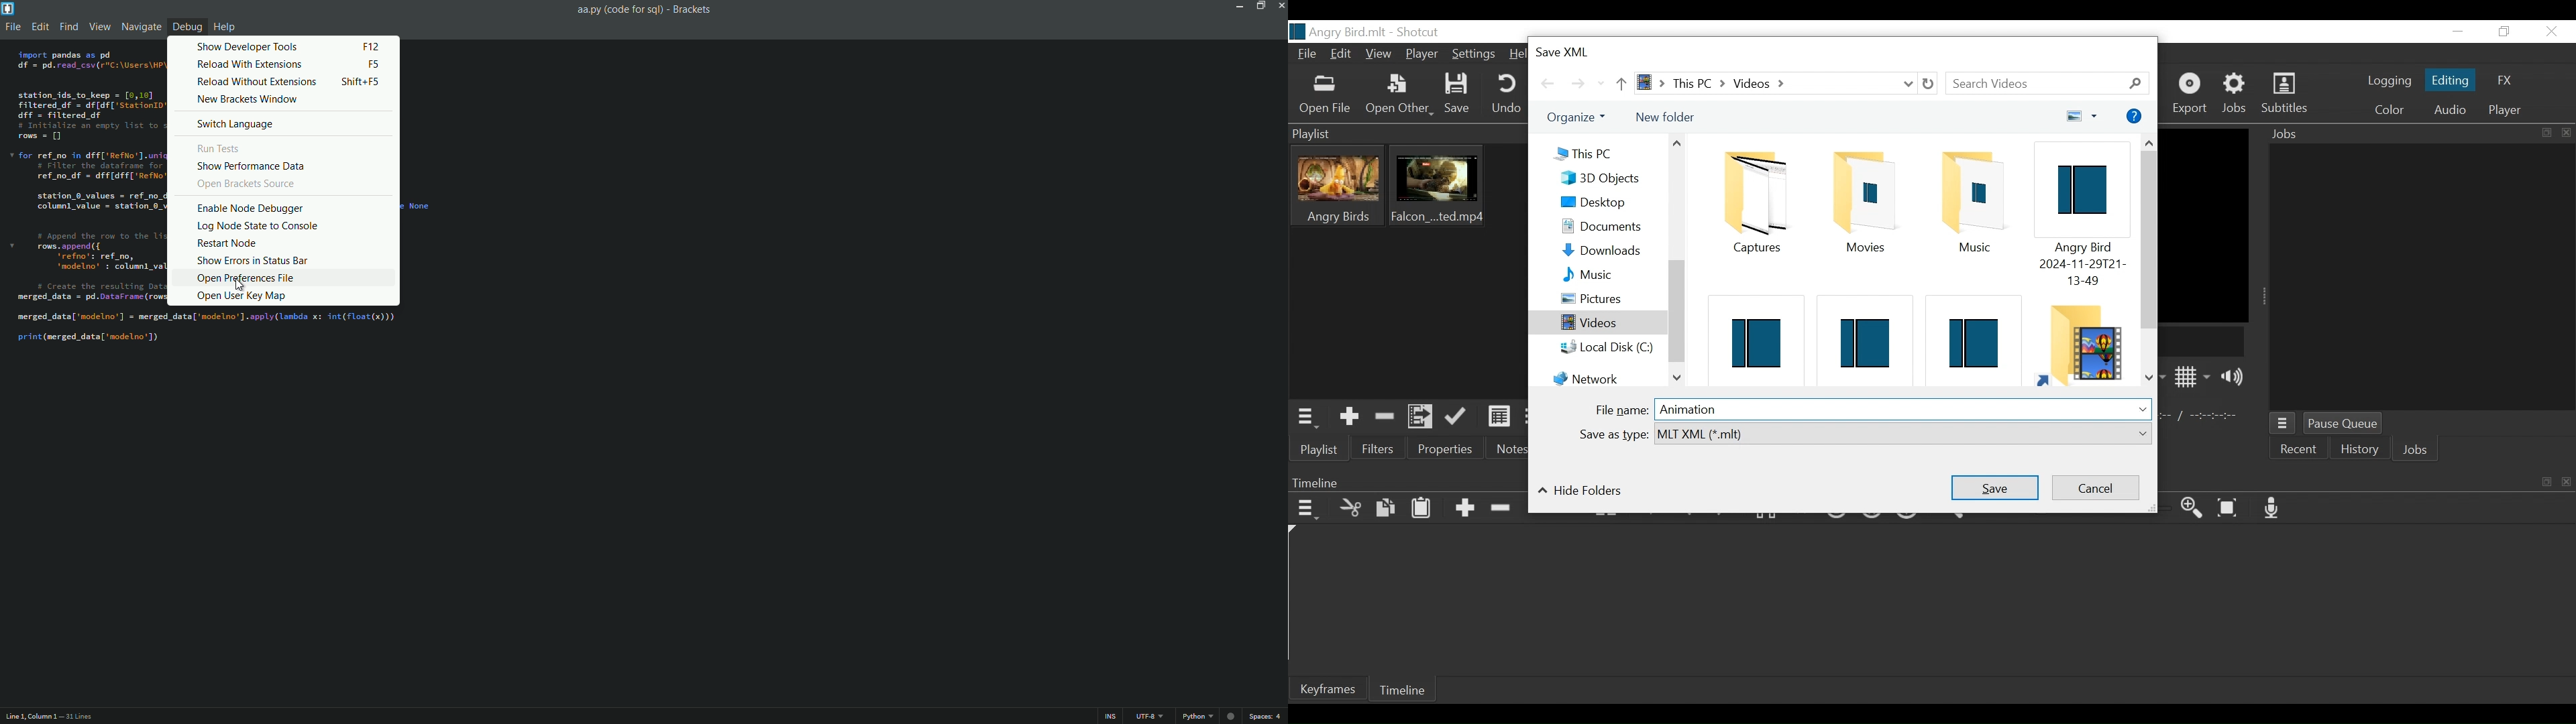 This screenshot has width=2576, height=728. What do you see at coordinates (2151, 141) in the screenshot?
I see `Scroll up` at bounding box center [2151, 141].